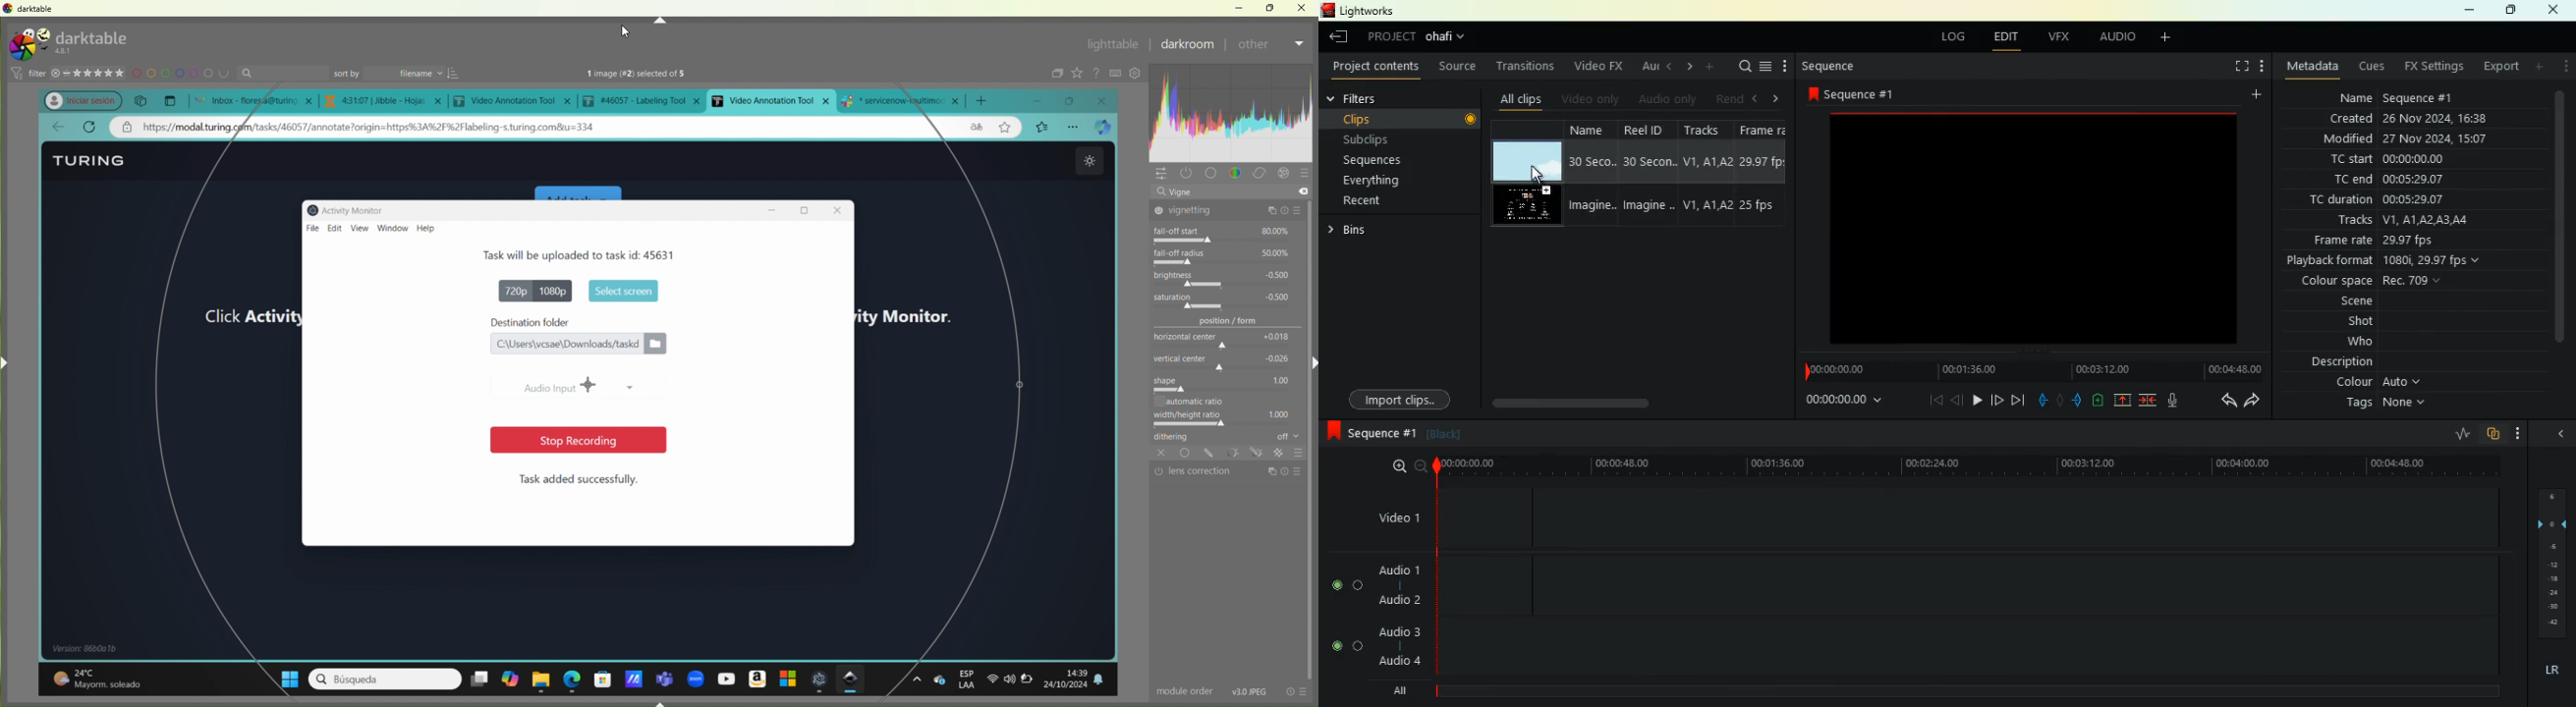 Image resolution: width=2576 pixels, height=728 pixels. What do you see at coordinates (2347, 343) in the screenshot?
I see `who` at bounding box center [2347, 343].